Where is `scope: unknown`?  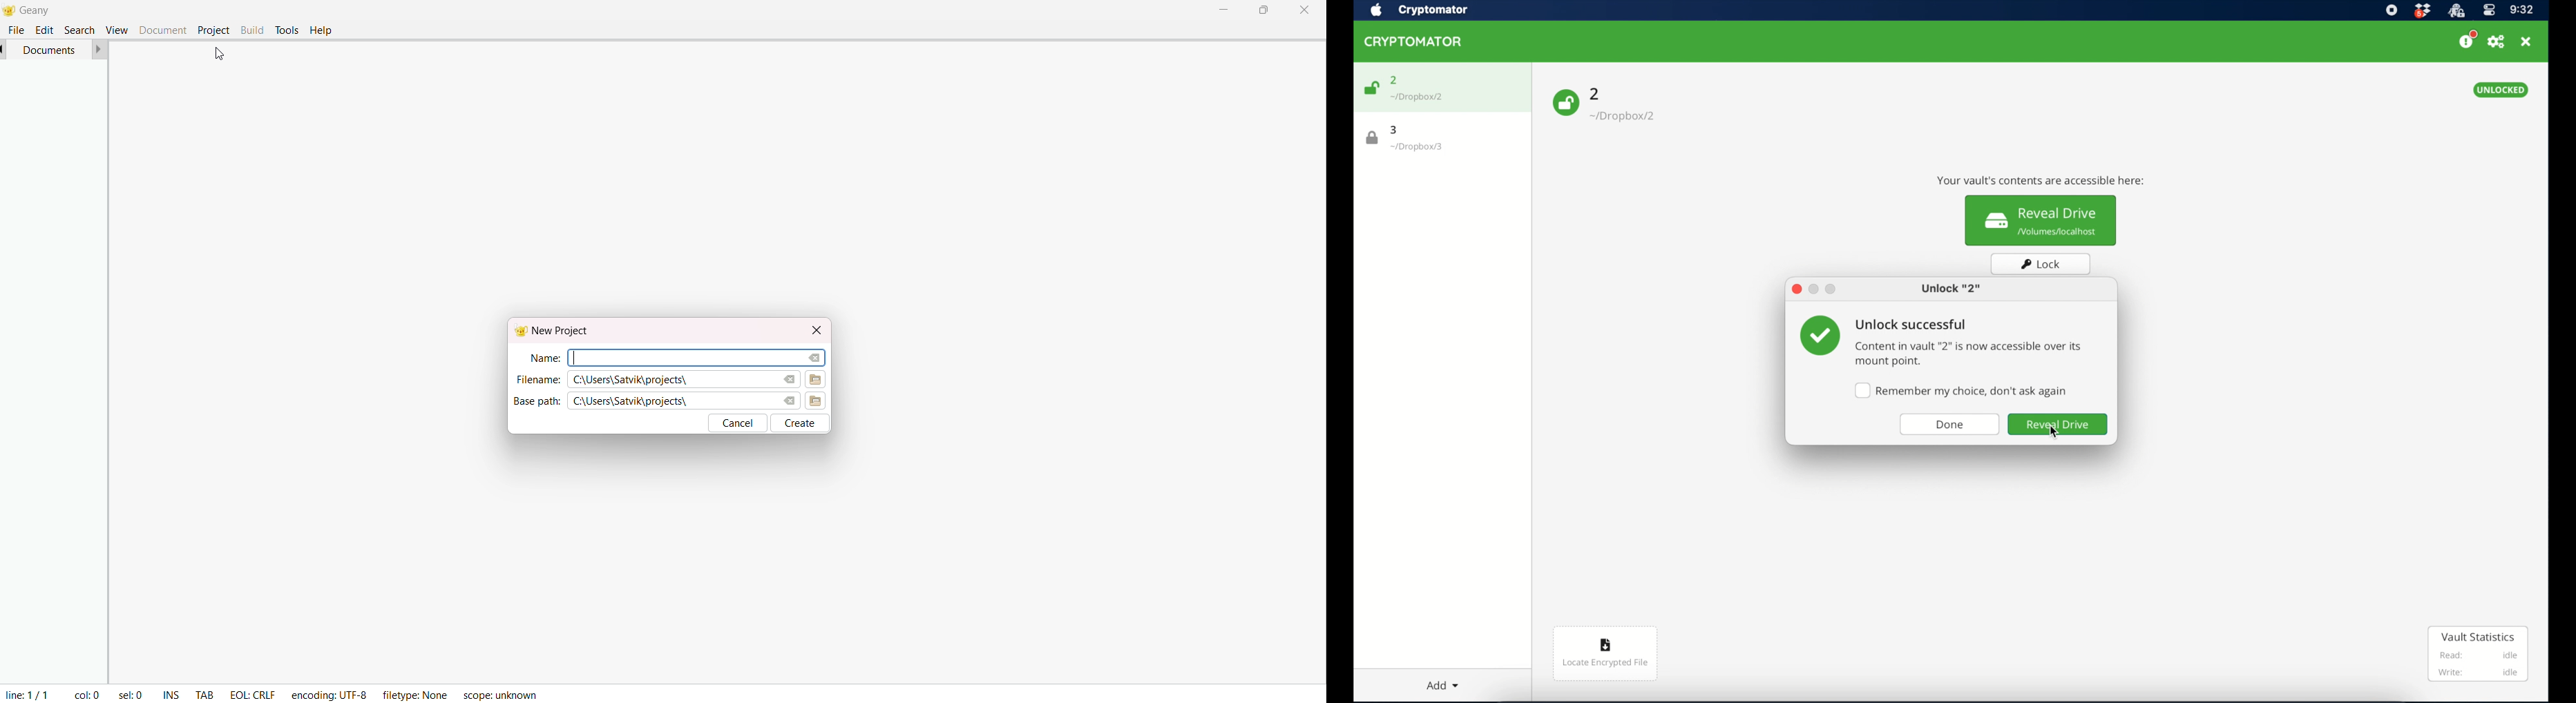 scope: unknown is located at coordinates (499, 694).